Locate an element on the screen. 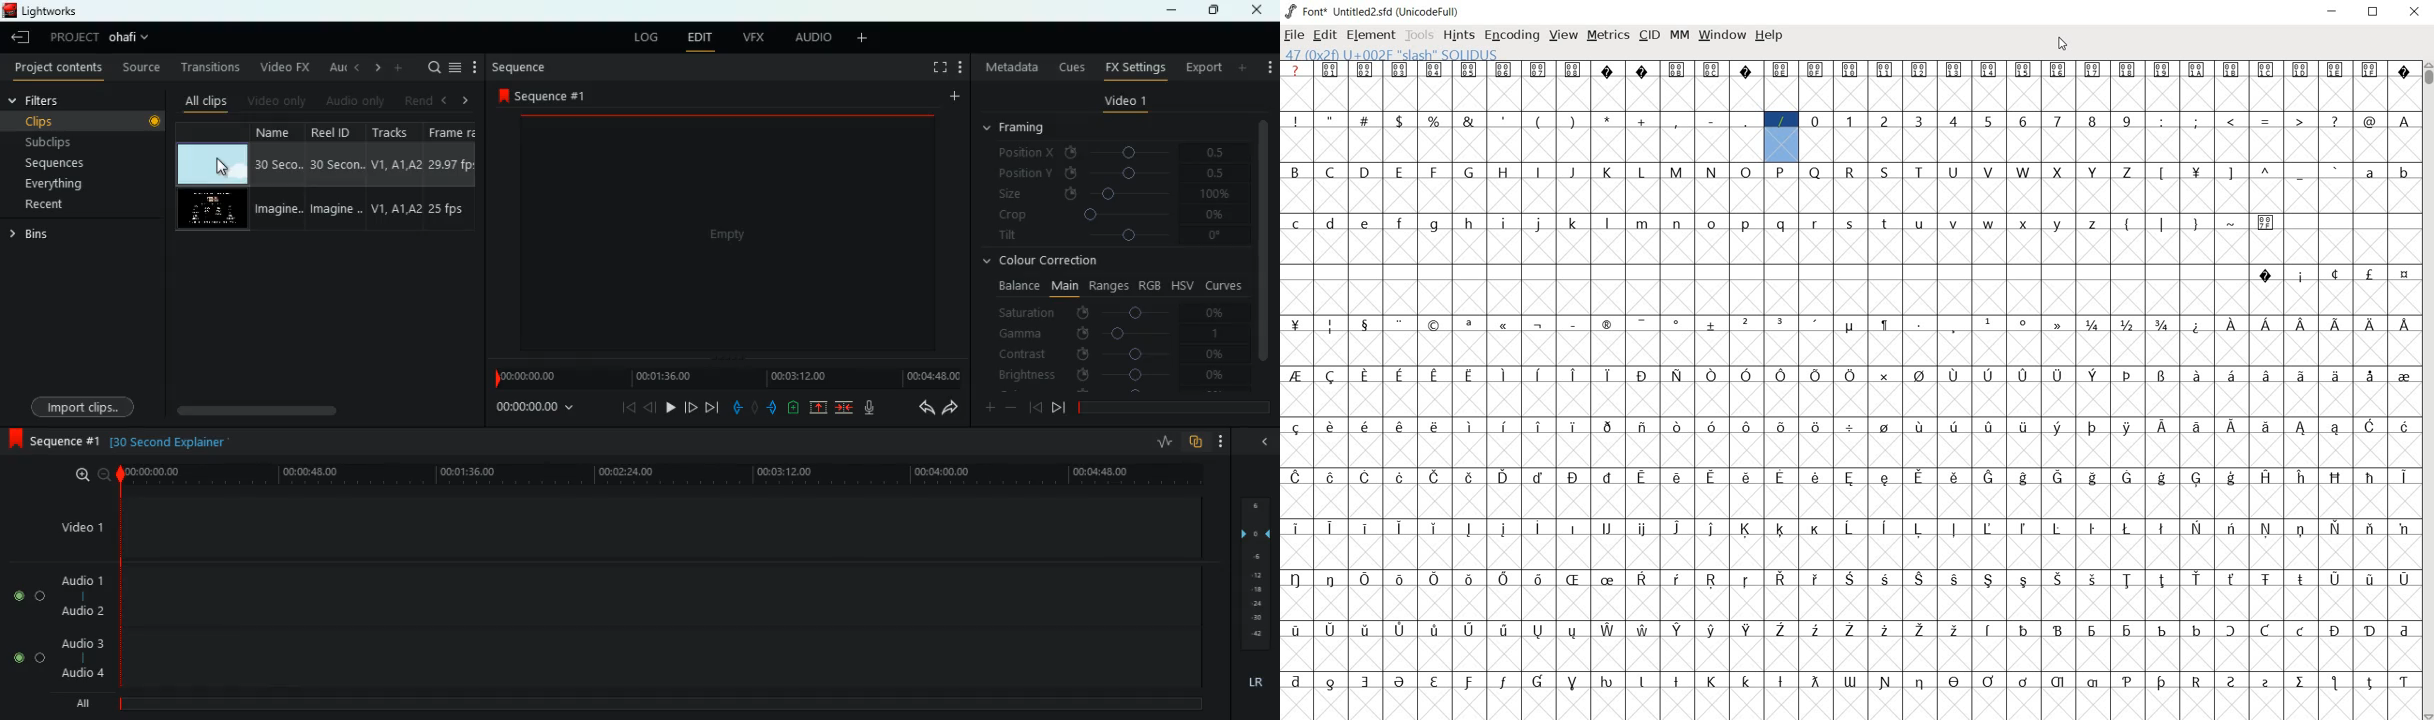 This screenshot has width=2436, height=728. glyph is located at coordinates (1364, 120).